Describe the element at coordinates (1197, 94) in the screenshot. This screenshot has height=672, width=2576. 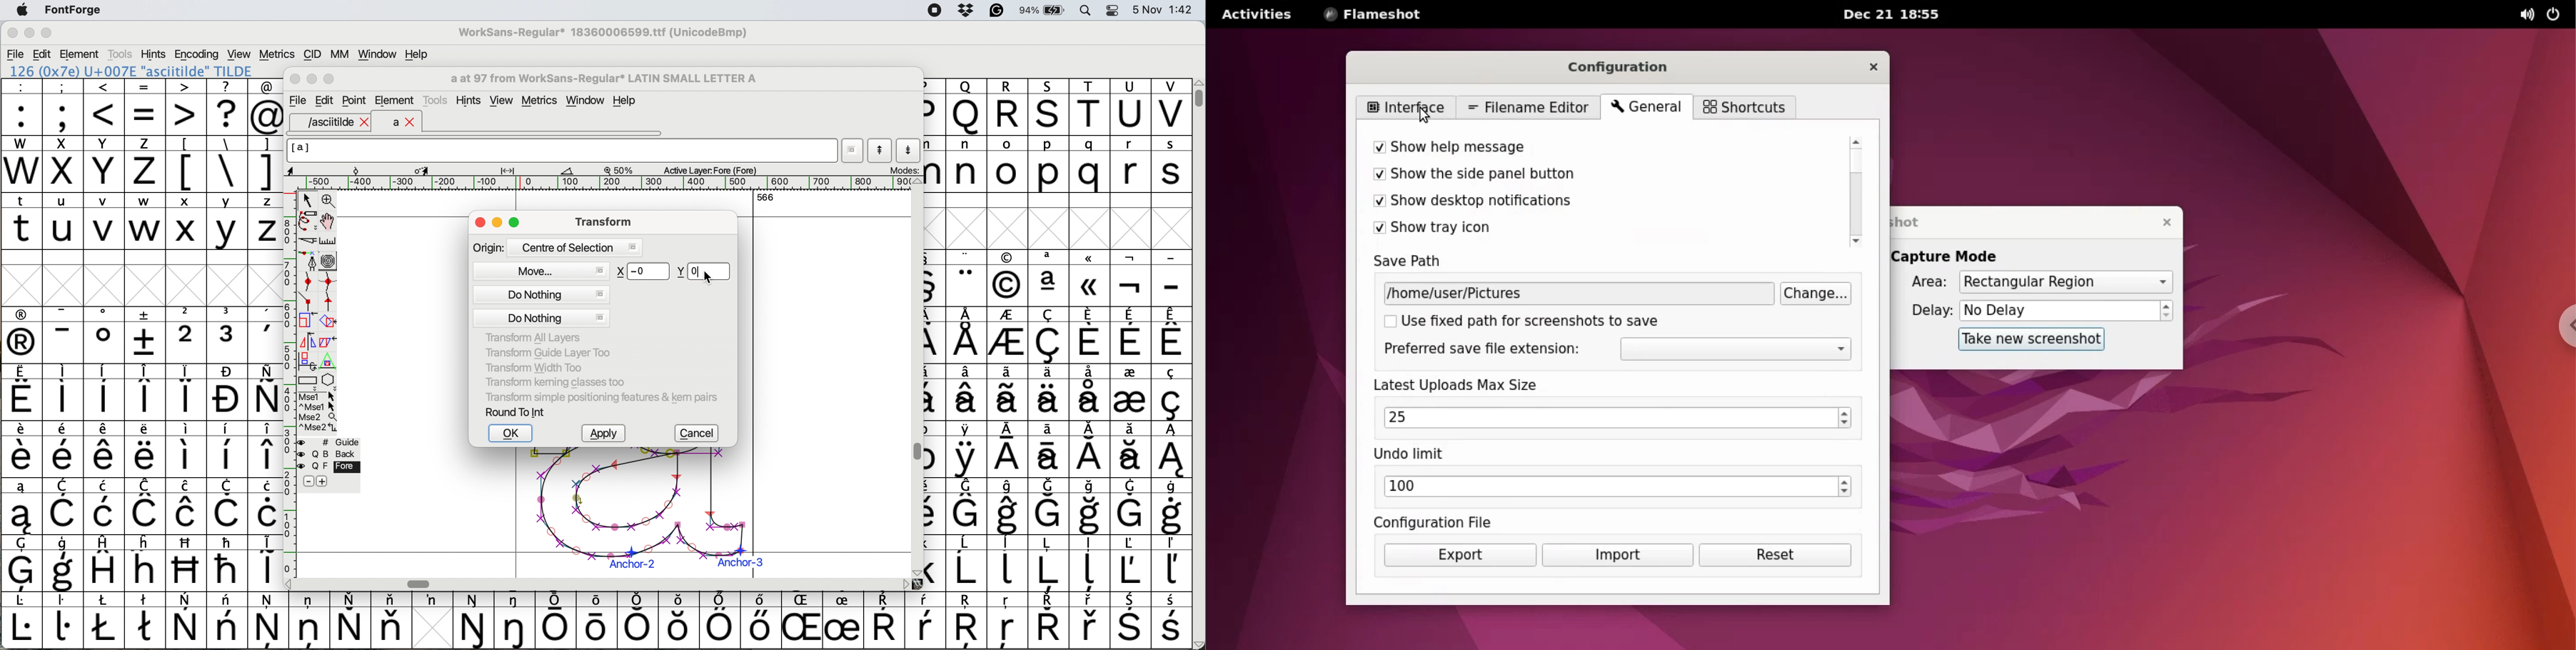
I see `vertical scroll bar` at that location.